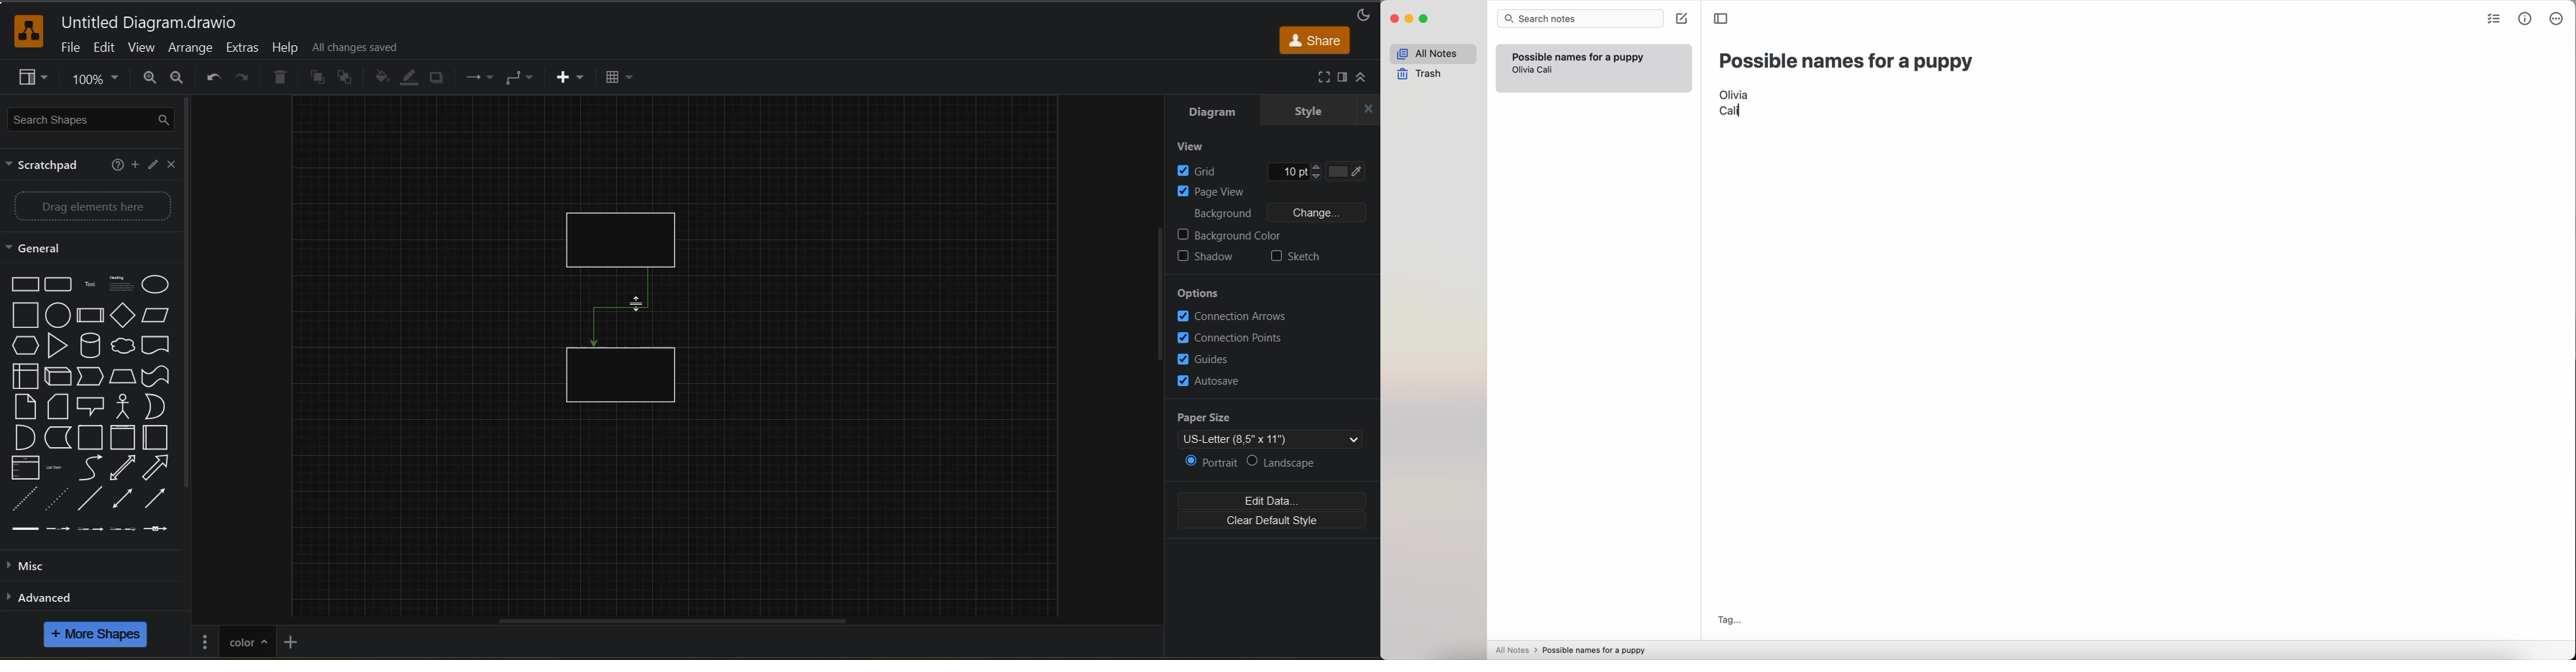  I want to click on all changes saved, so click(360, 47).